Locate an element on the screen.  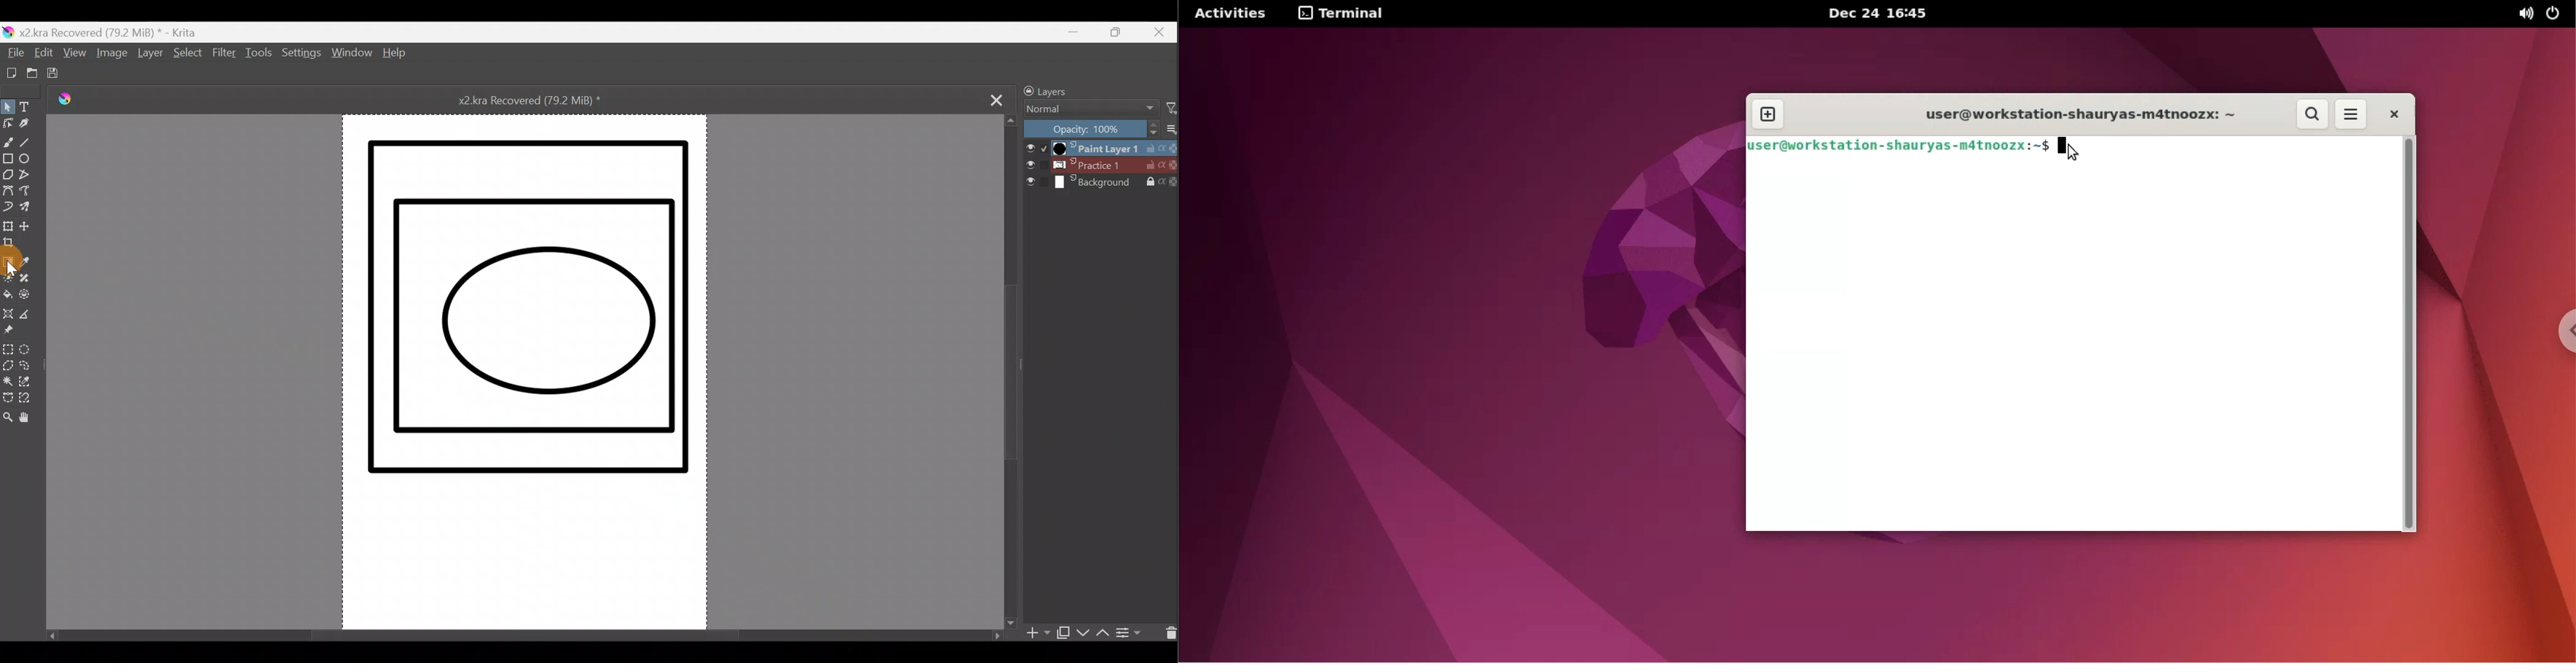
Line tool is located at coordinates (28, 144).